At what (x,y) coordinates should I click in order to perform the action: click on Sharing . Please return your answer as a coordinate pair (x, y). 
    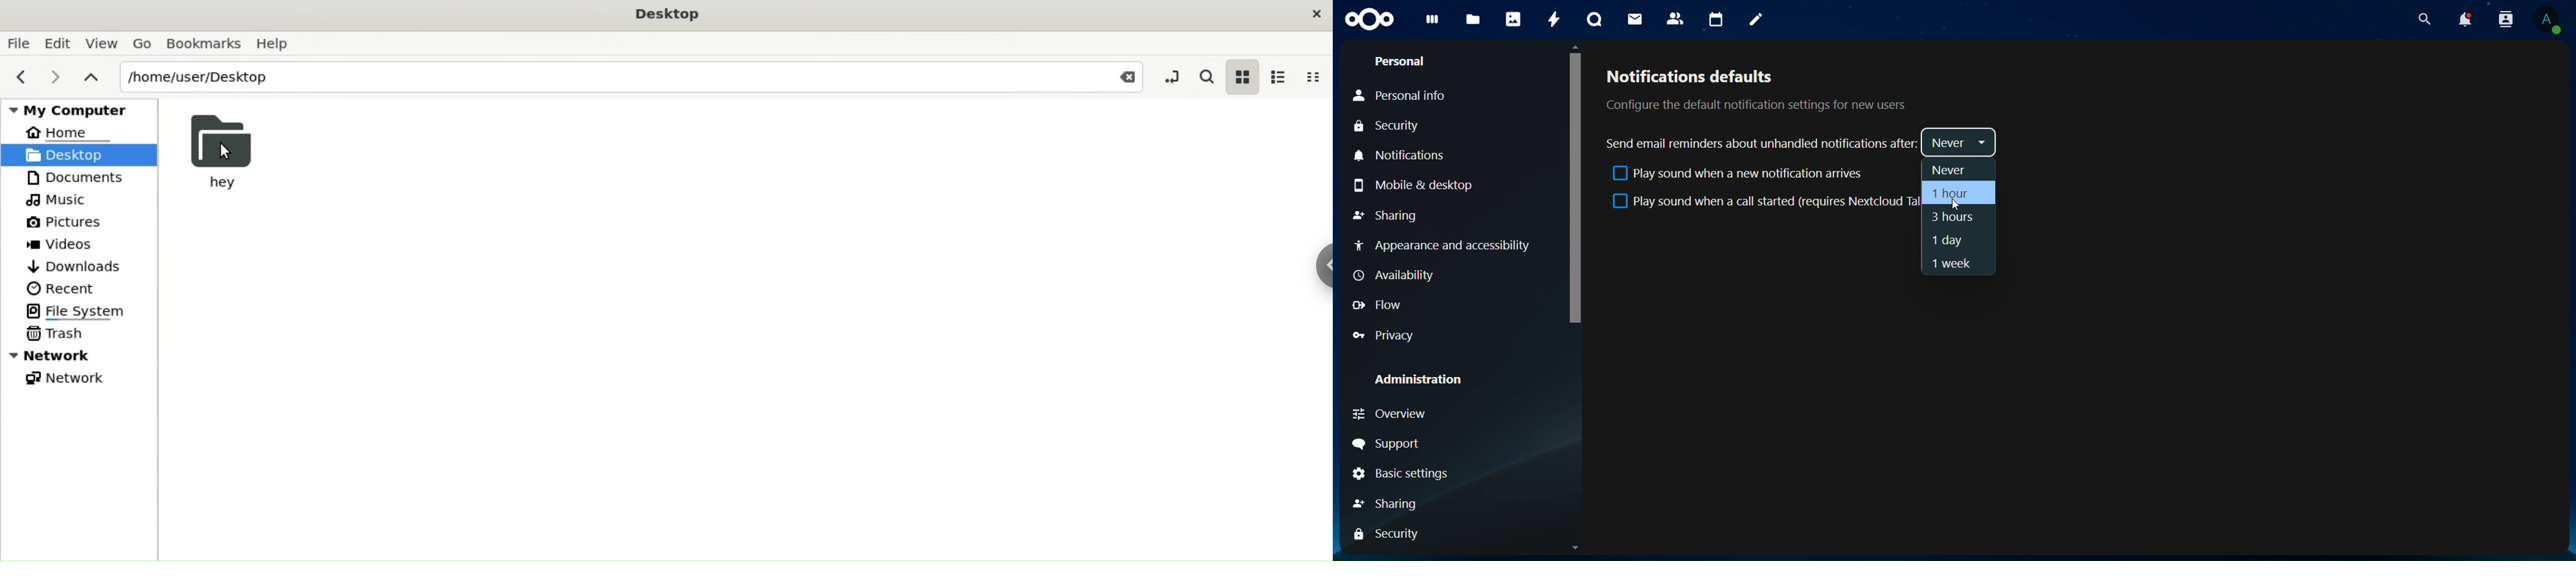
    Looking at the image, I should click on (1386, 215).